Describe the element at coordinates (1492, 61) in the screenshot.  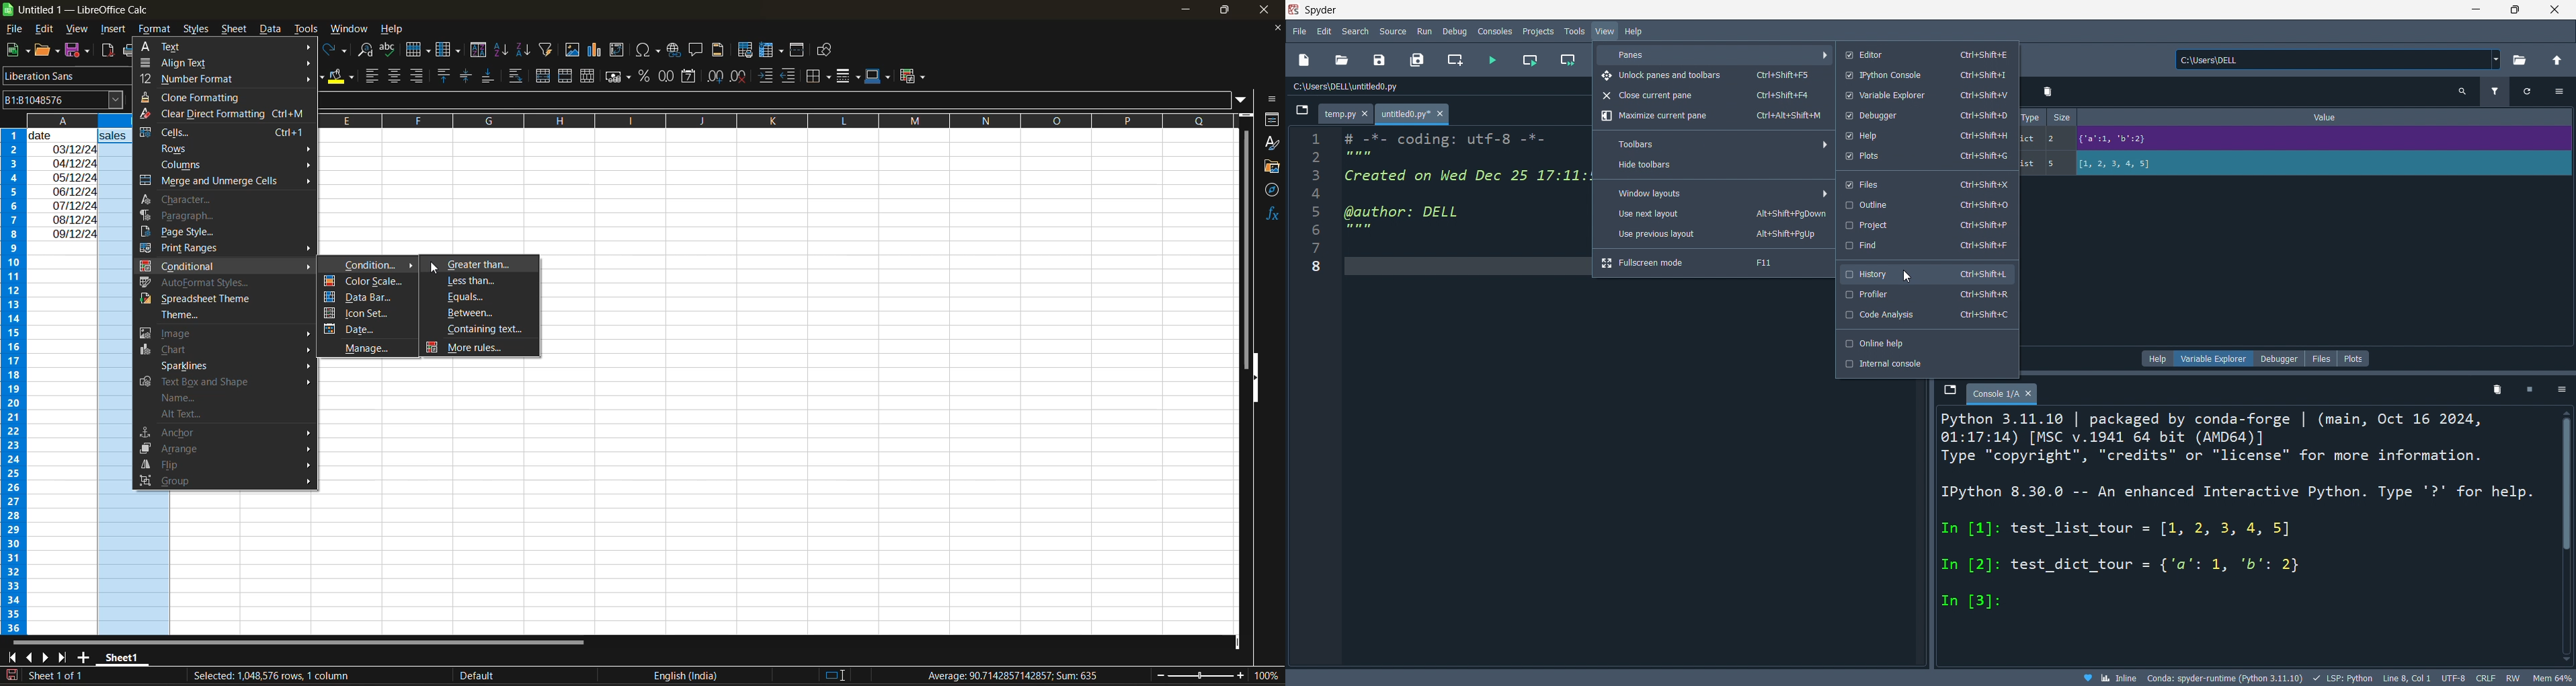
I see `run file` at that location.